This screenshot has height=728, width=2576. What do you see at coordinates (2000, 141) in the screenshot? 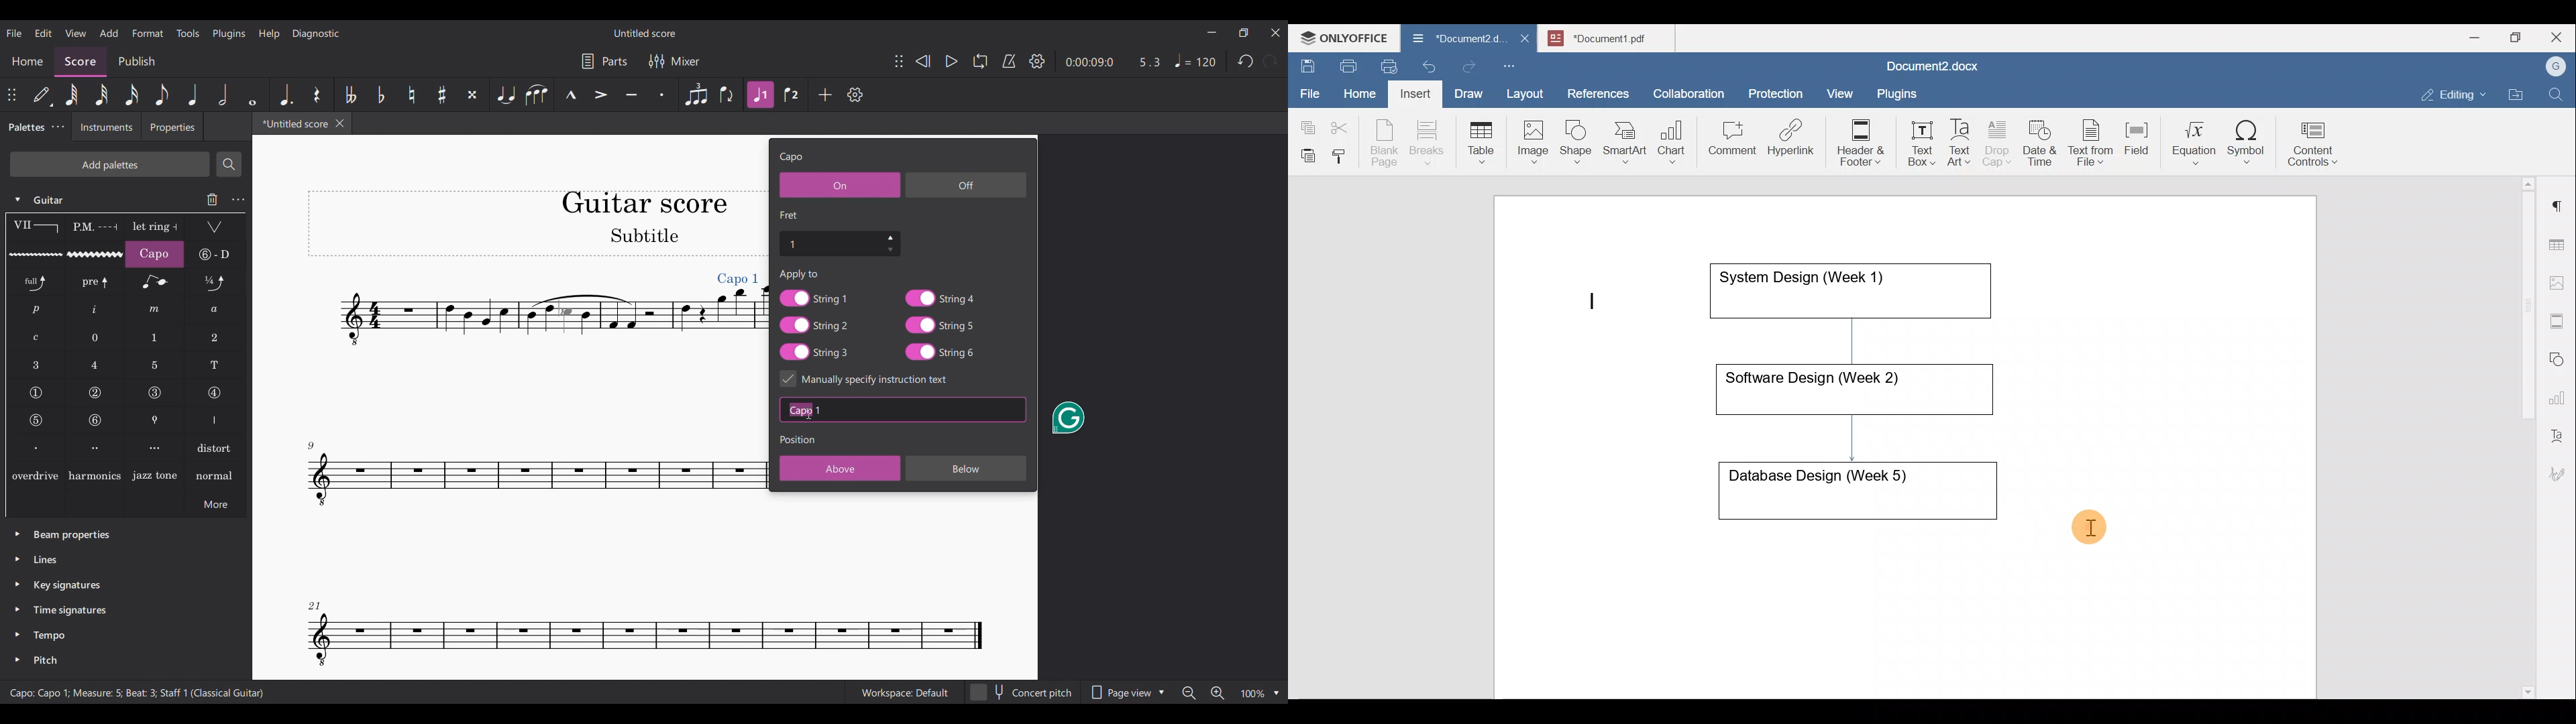
I see `Drop cap` at bounding box center [2000, 141].